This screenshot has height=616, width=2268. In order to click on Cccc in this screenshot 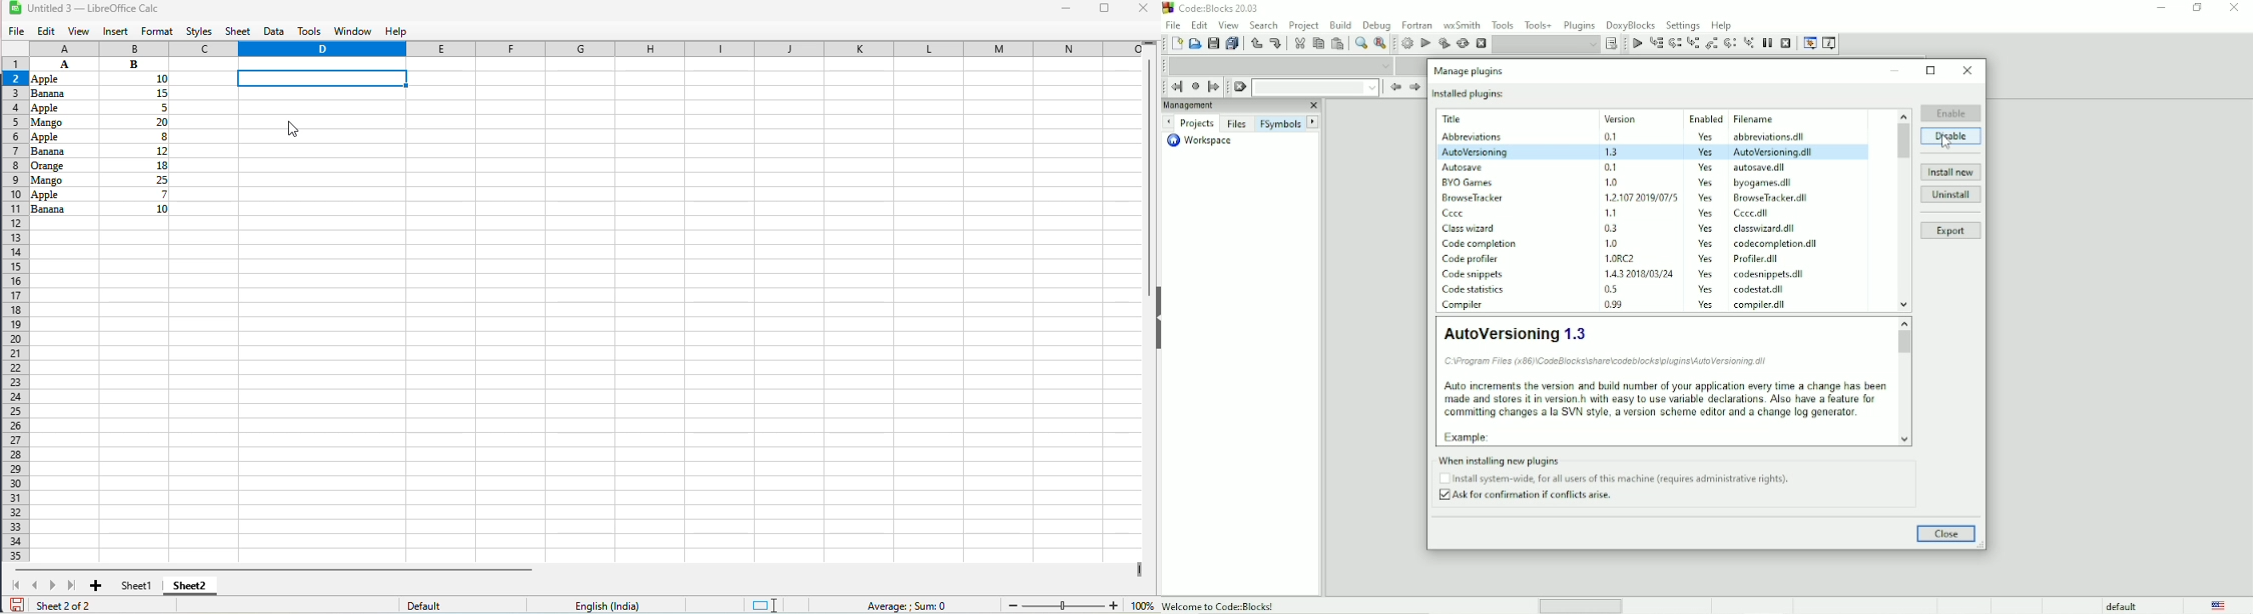, I will do `click(1457, 214)`.